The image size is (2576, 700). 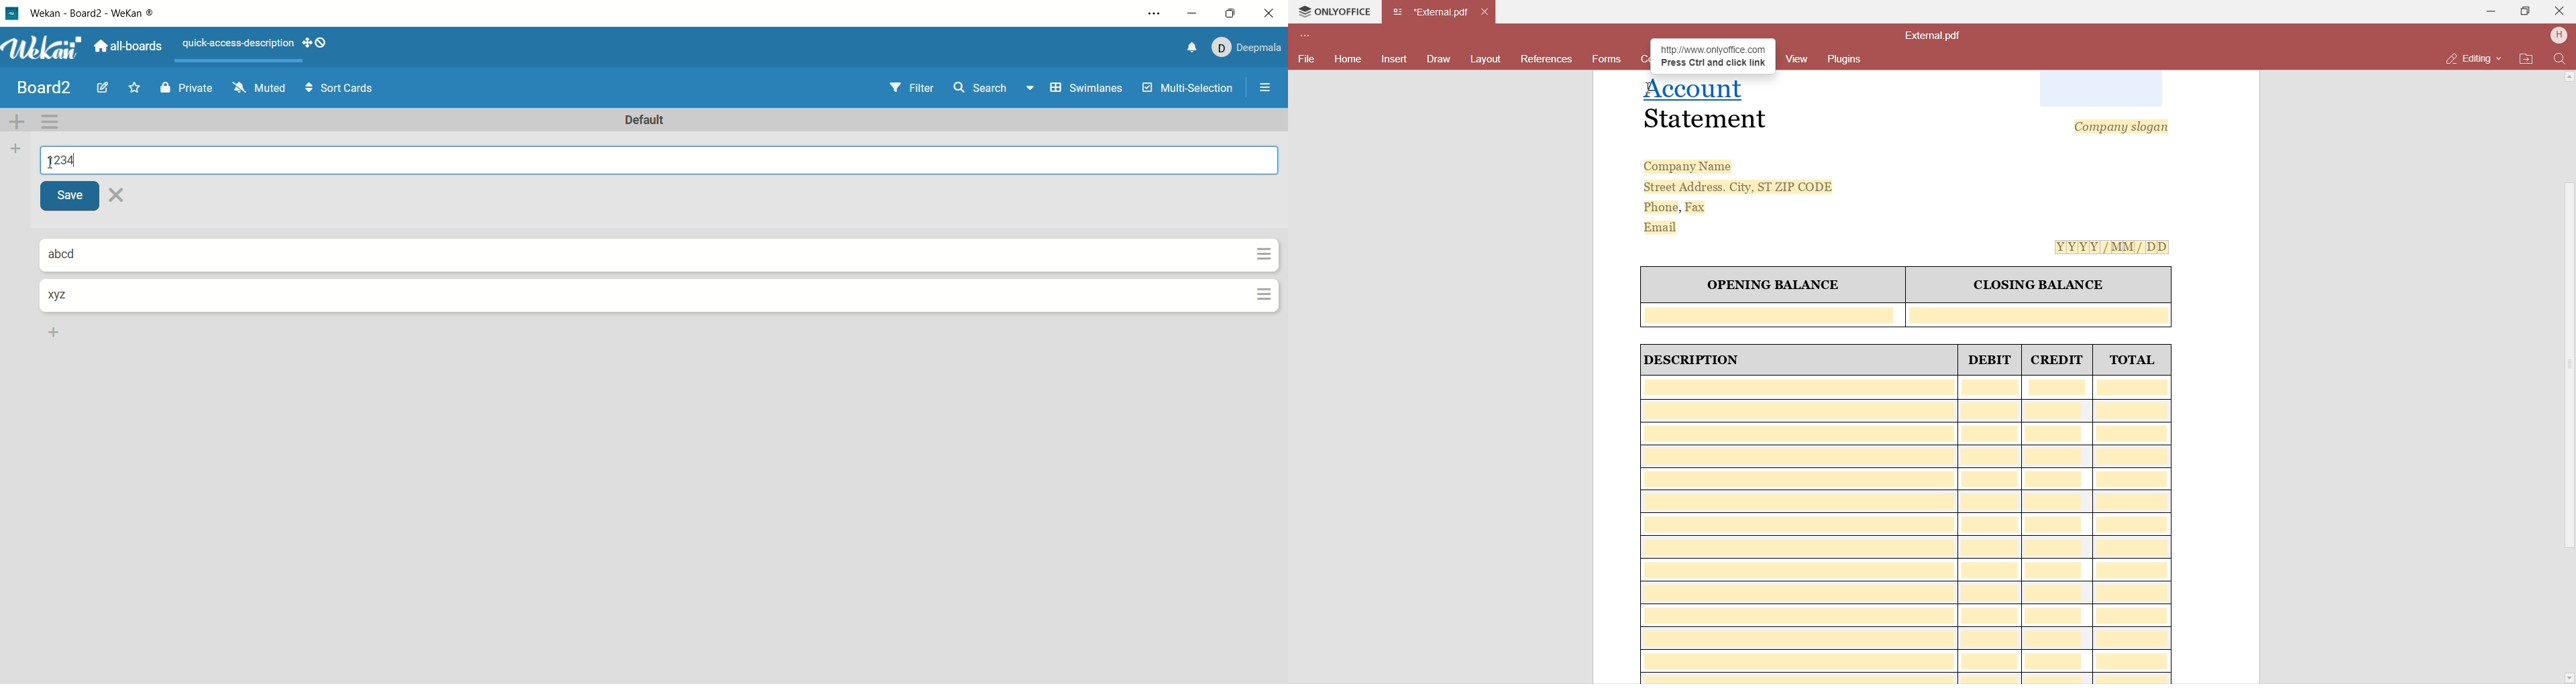 What do you see at coordinates (1716, 64) in the screenshot?
I see `Press Ctrl and click link` at bounding box center [1716, 64].